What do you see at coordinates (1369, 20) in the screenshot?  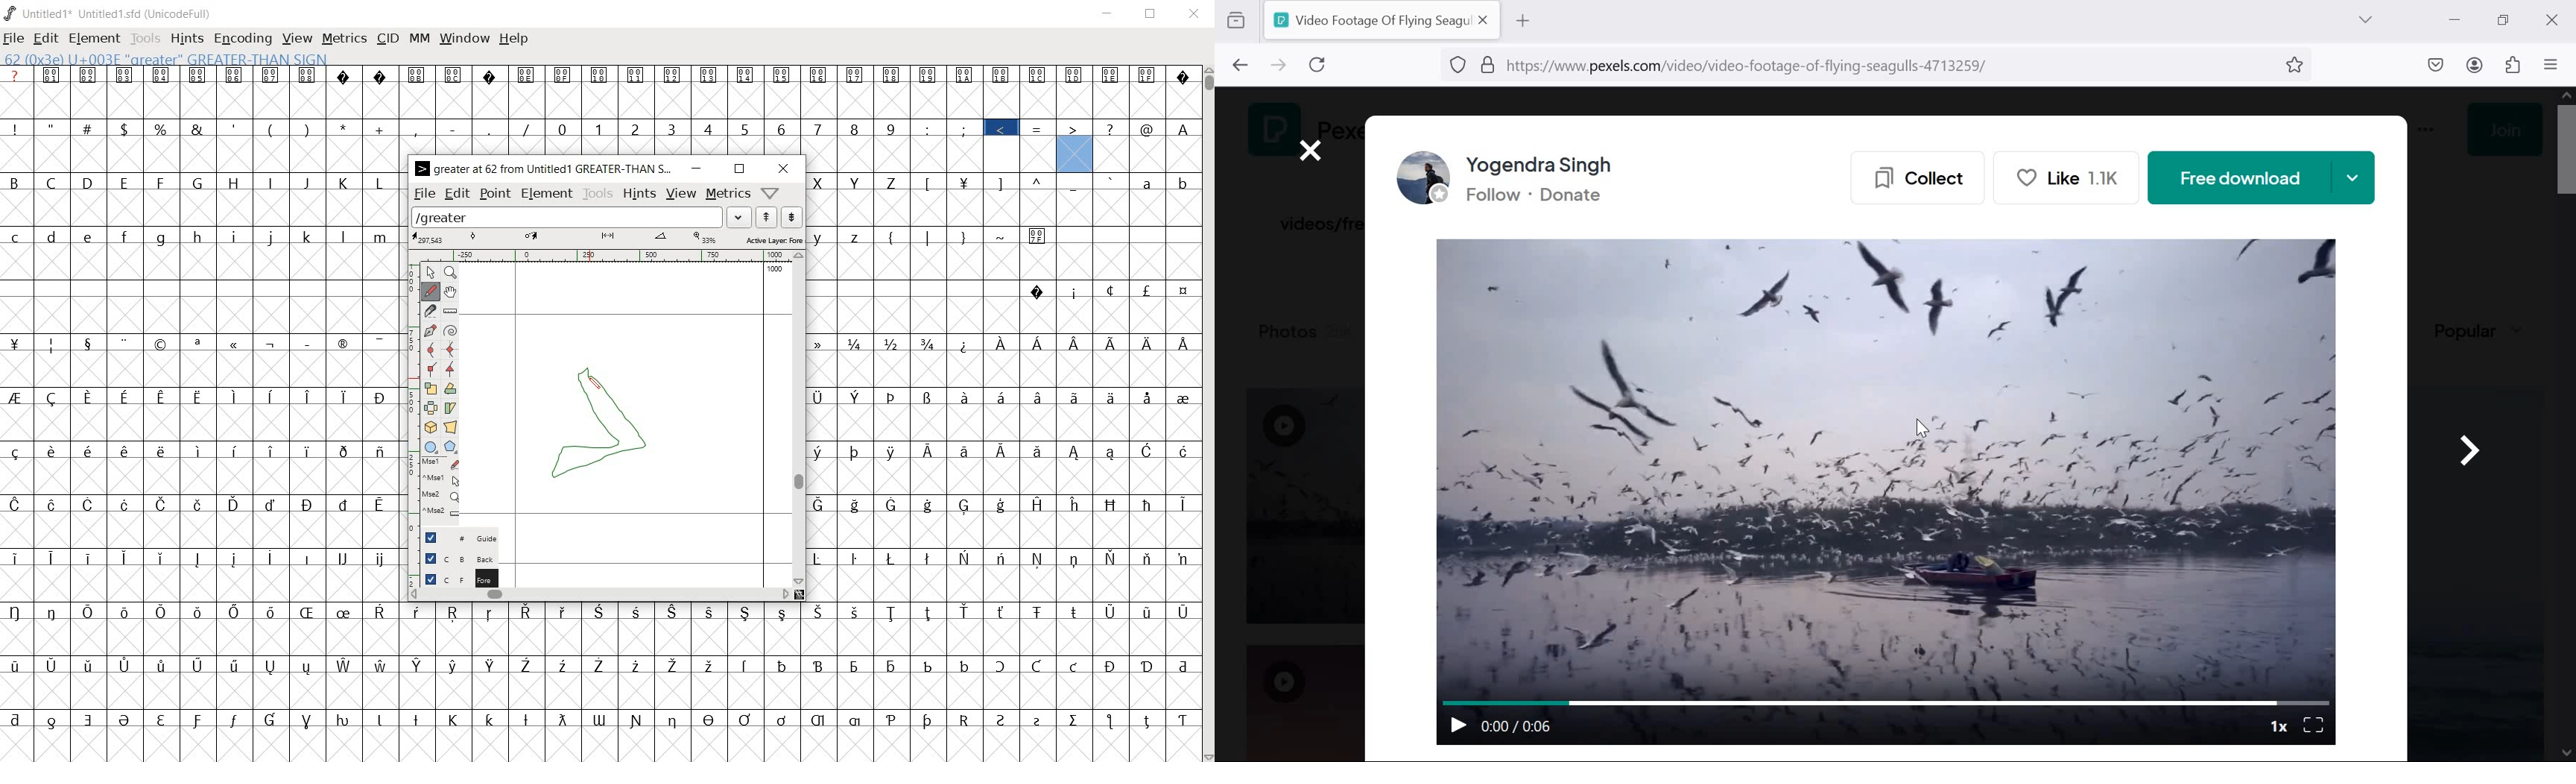 I see `Video Footage Of Flying Seagu` at bounding box center [1369, 20].